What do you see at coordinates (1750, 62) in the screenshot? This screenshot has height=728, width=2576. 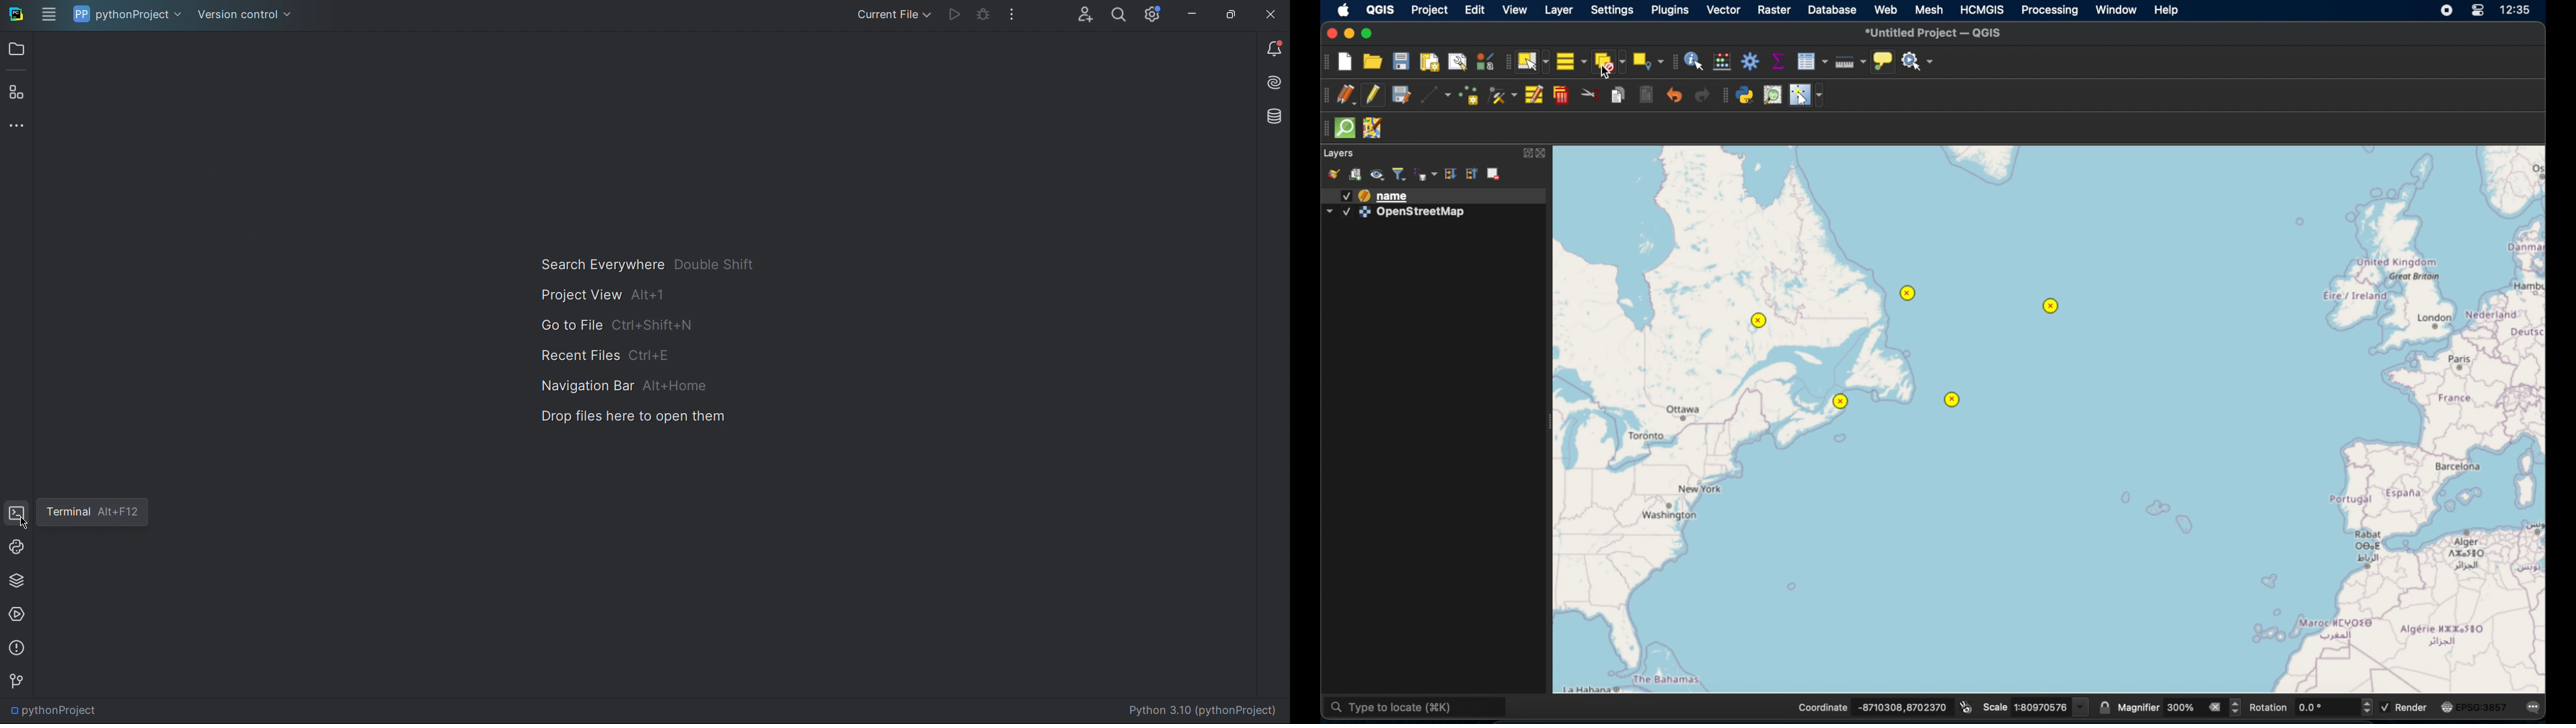 I see `toolbox` at bounding box center [1750, 62].